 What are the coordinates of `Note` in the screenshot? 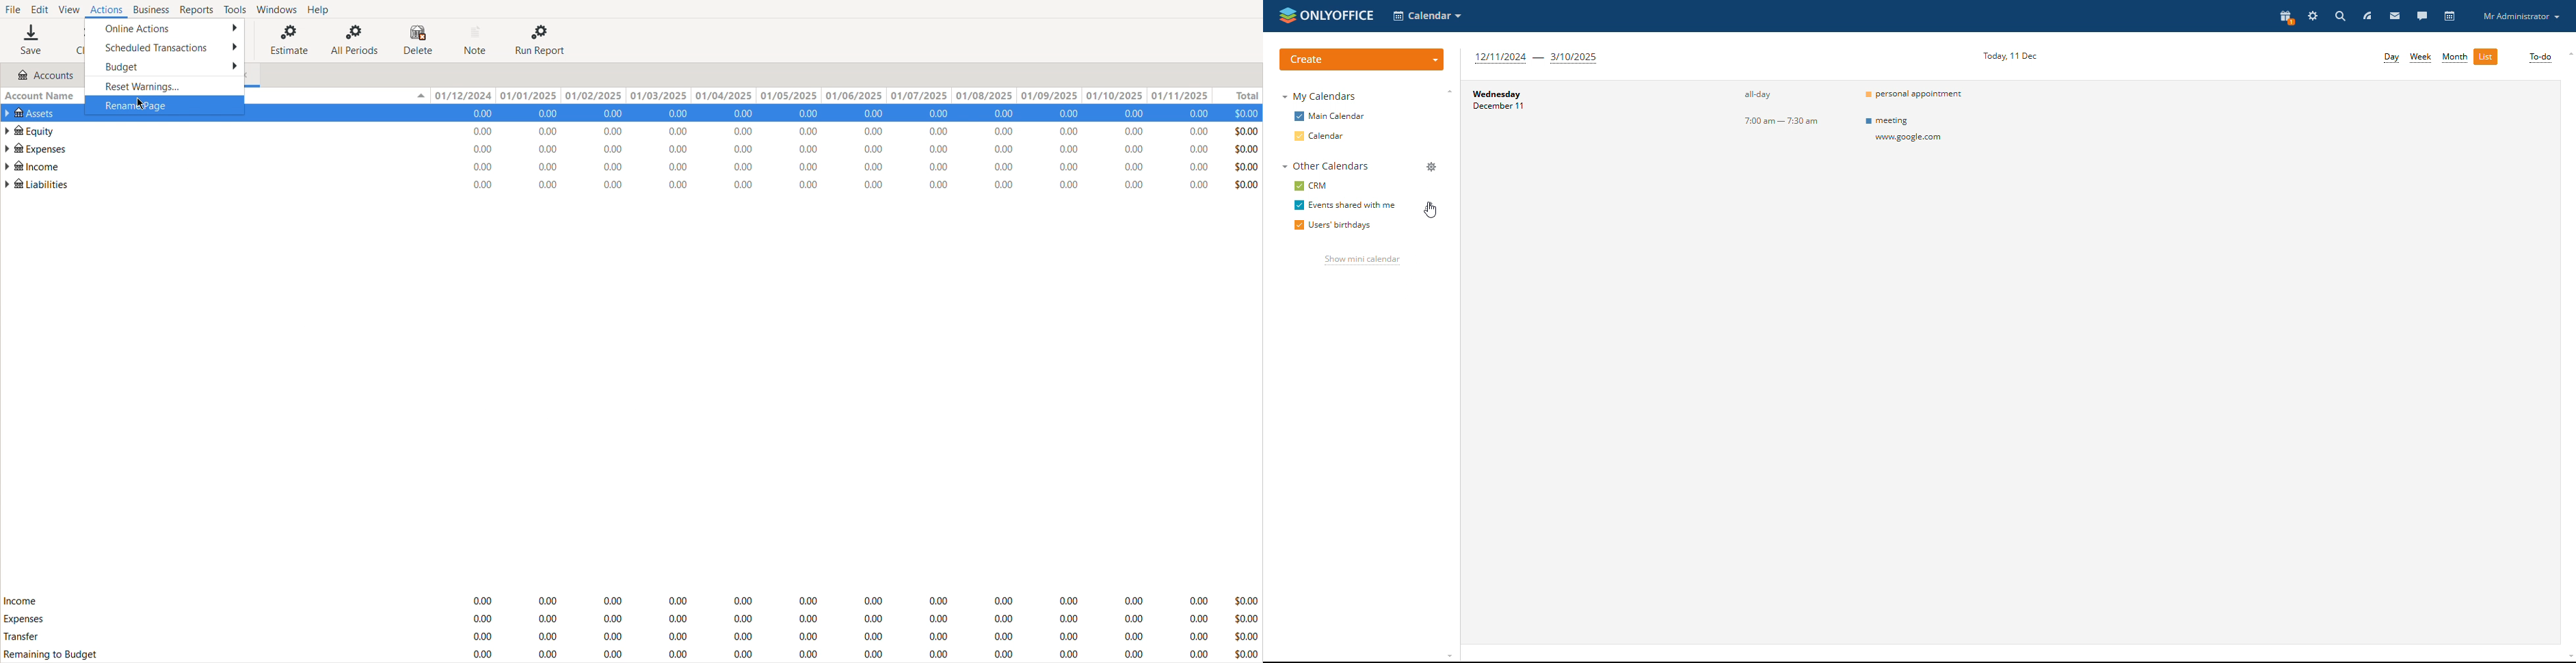 It's located at (477, 40).